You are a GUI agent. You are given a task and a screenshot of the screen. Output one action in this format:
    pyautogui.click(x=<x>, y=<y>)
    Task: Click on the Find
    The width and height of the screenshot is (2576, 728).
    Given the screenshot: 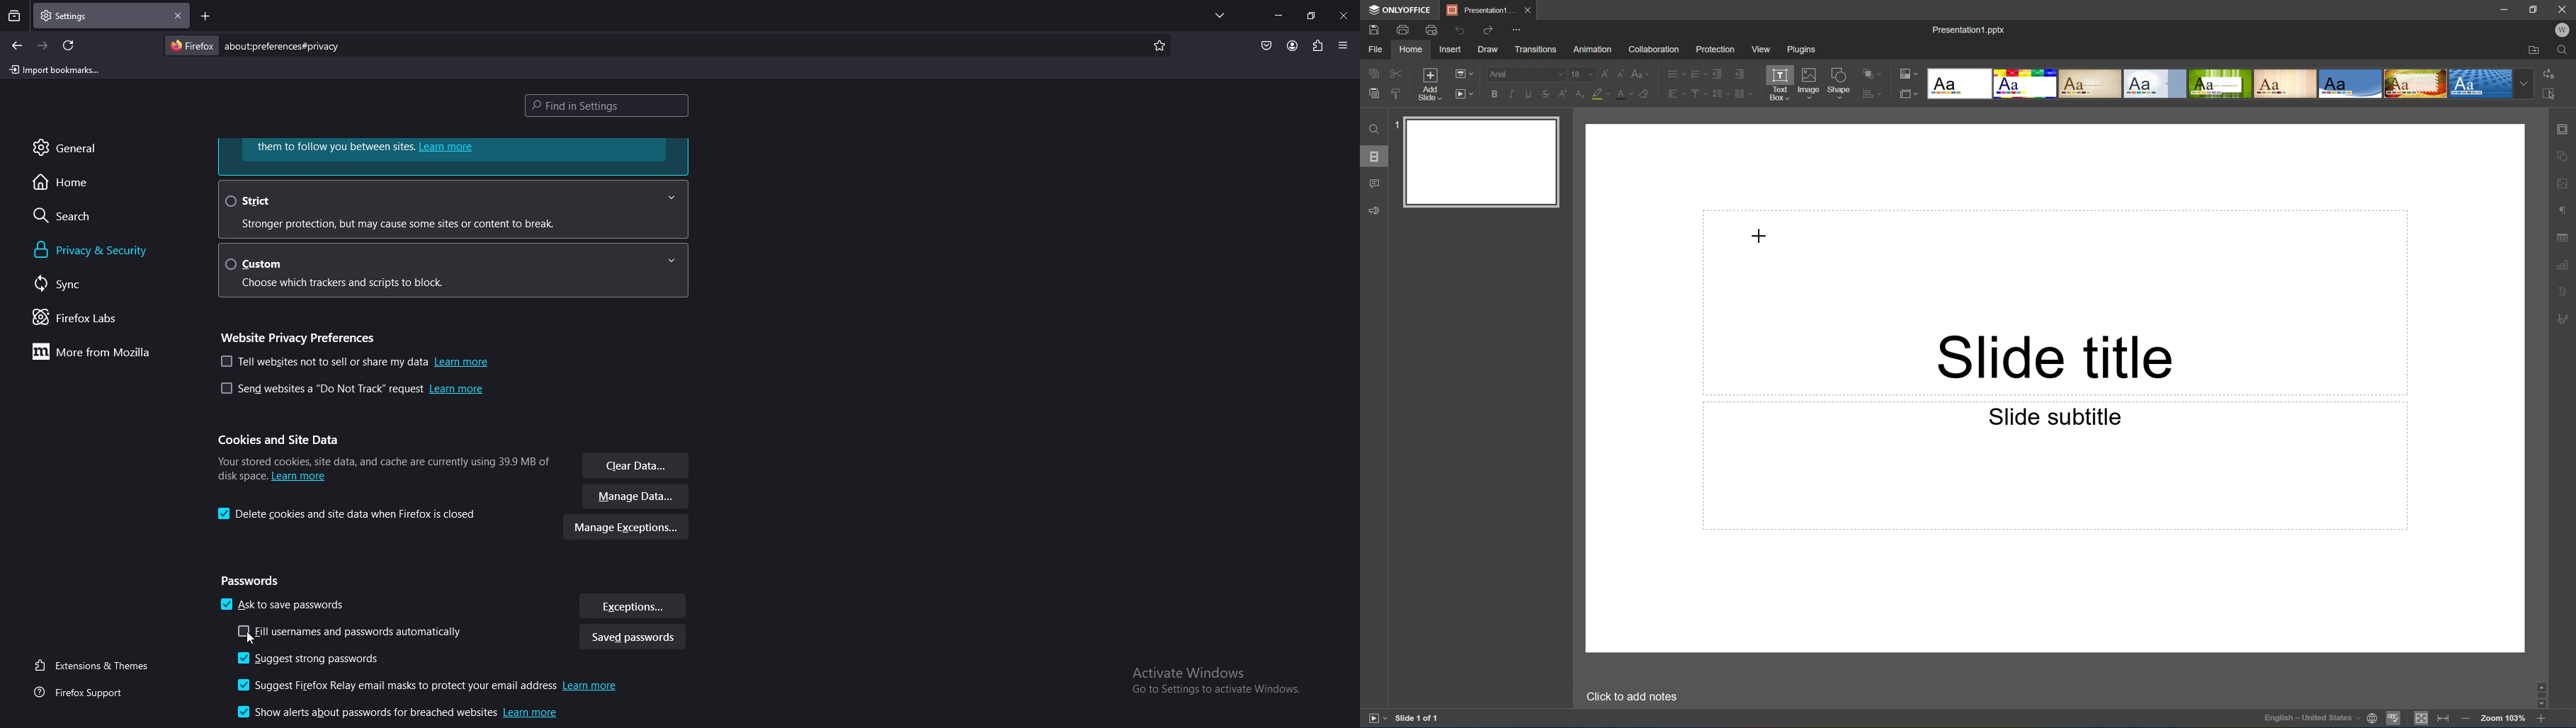 What is the action you would take?
    pyautogui.click(x=1371, y=129)
    